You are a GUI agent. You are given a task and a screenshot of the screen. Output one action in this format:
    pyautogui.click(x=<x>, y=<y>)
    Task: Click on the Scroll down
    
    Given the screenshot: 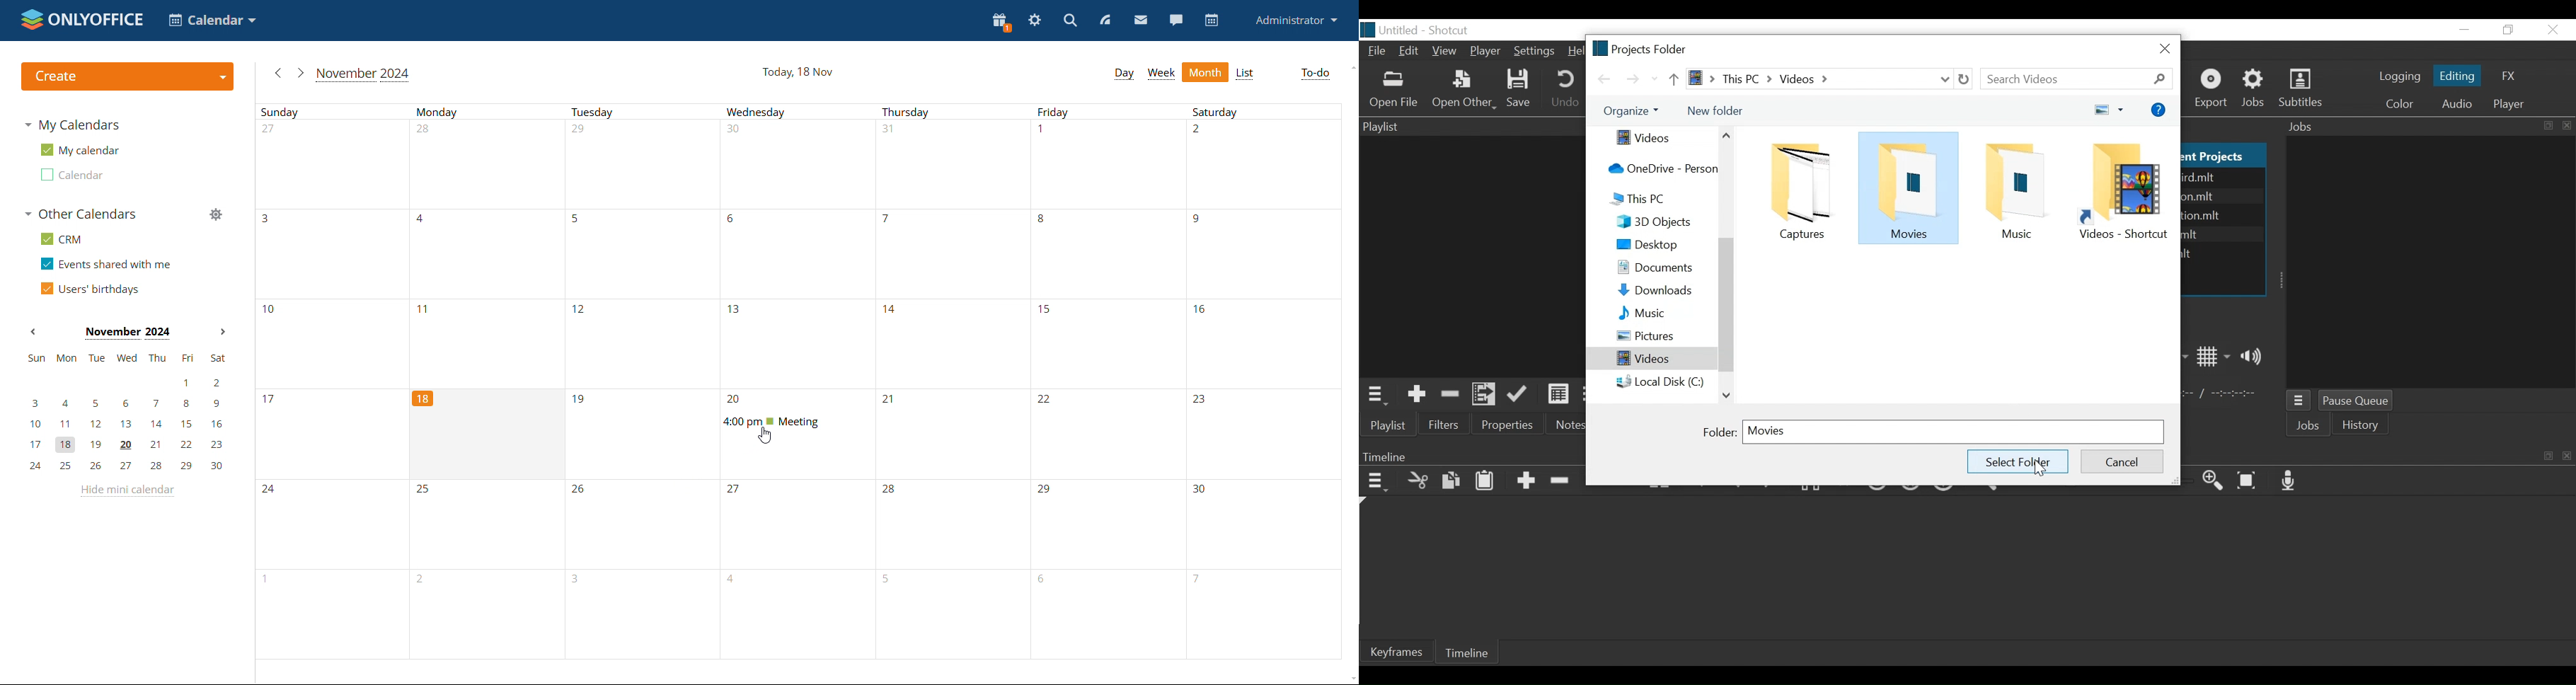 What is the action you would take?
    pyautogui.click(x=1727, y=395)
    